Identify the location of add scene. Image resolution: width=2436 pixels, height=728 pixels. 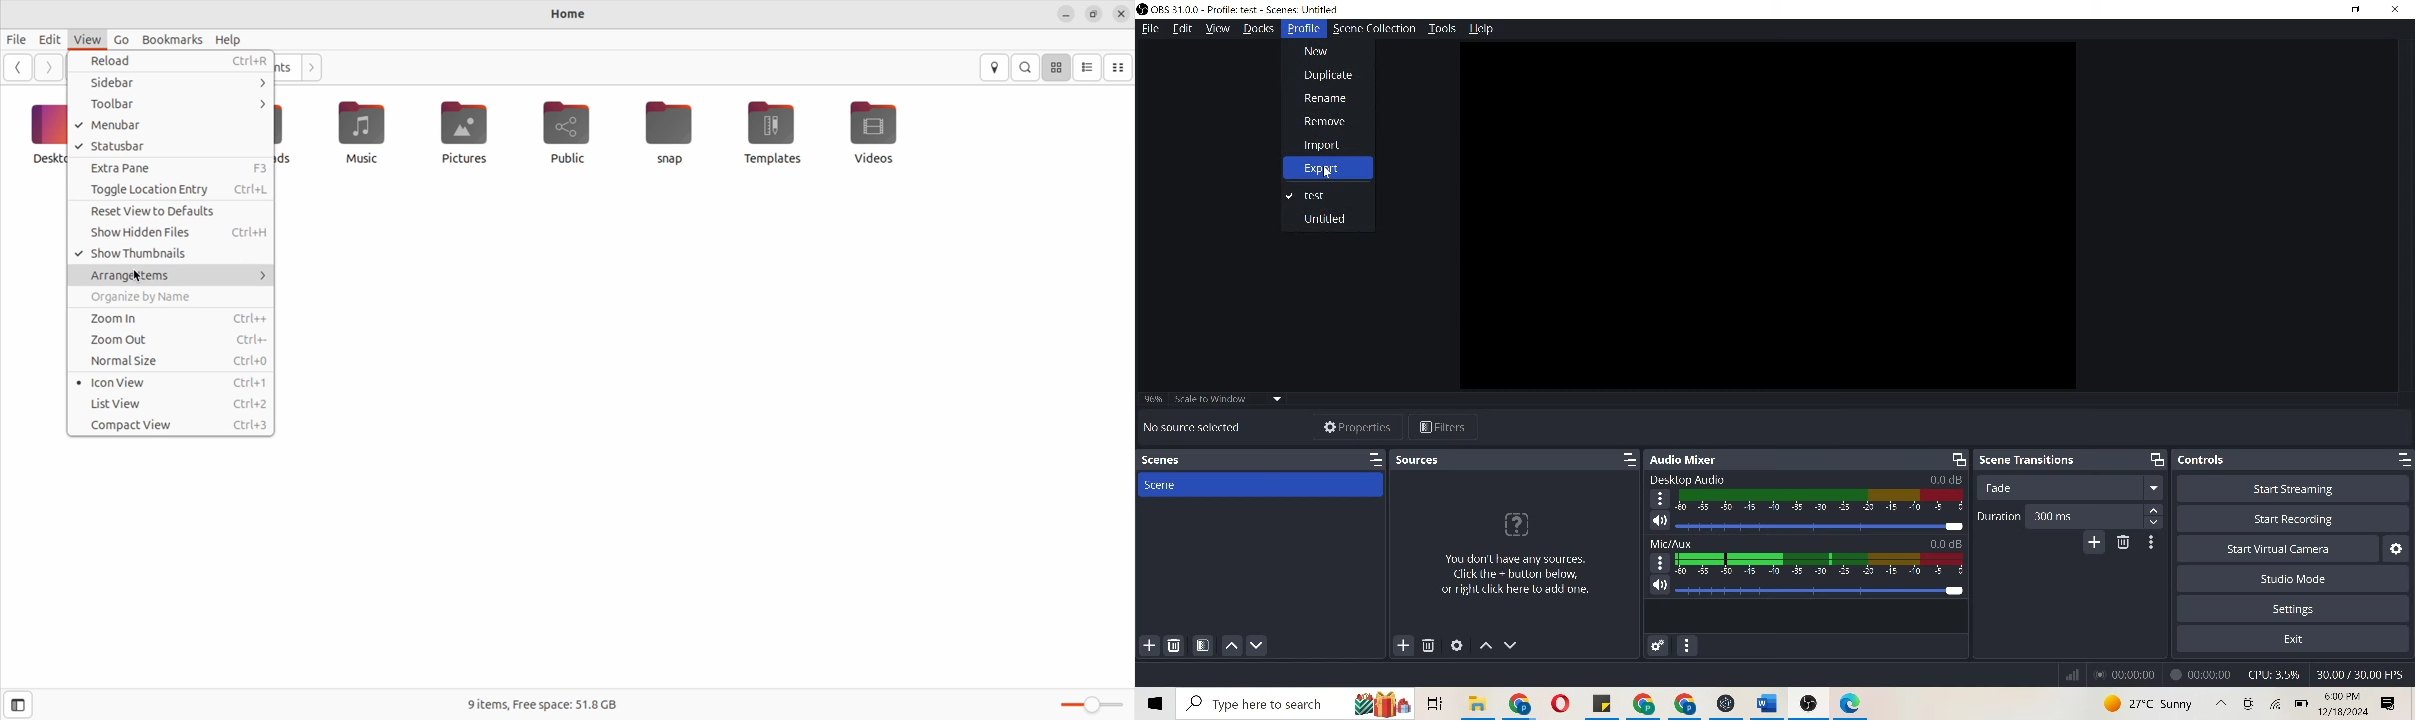
(1148, 644).